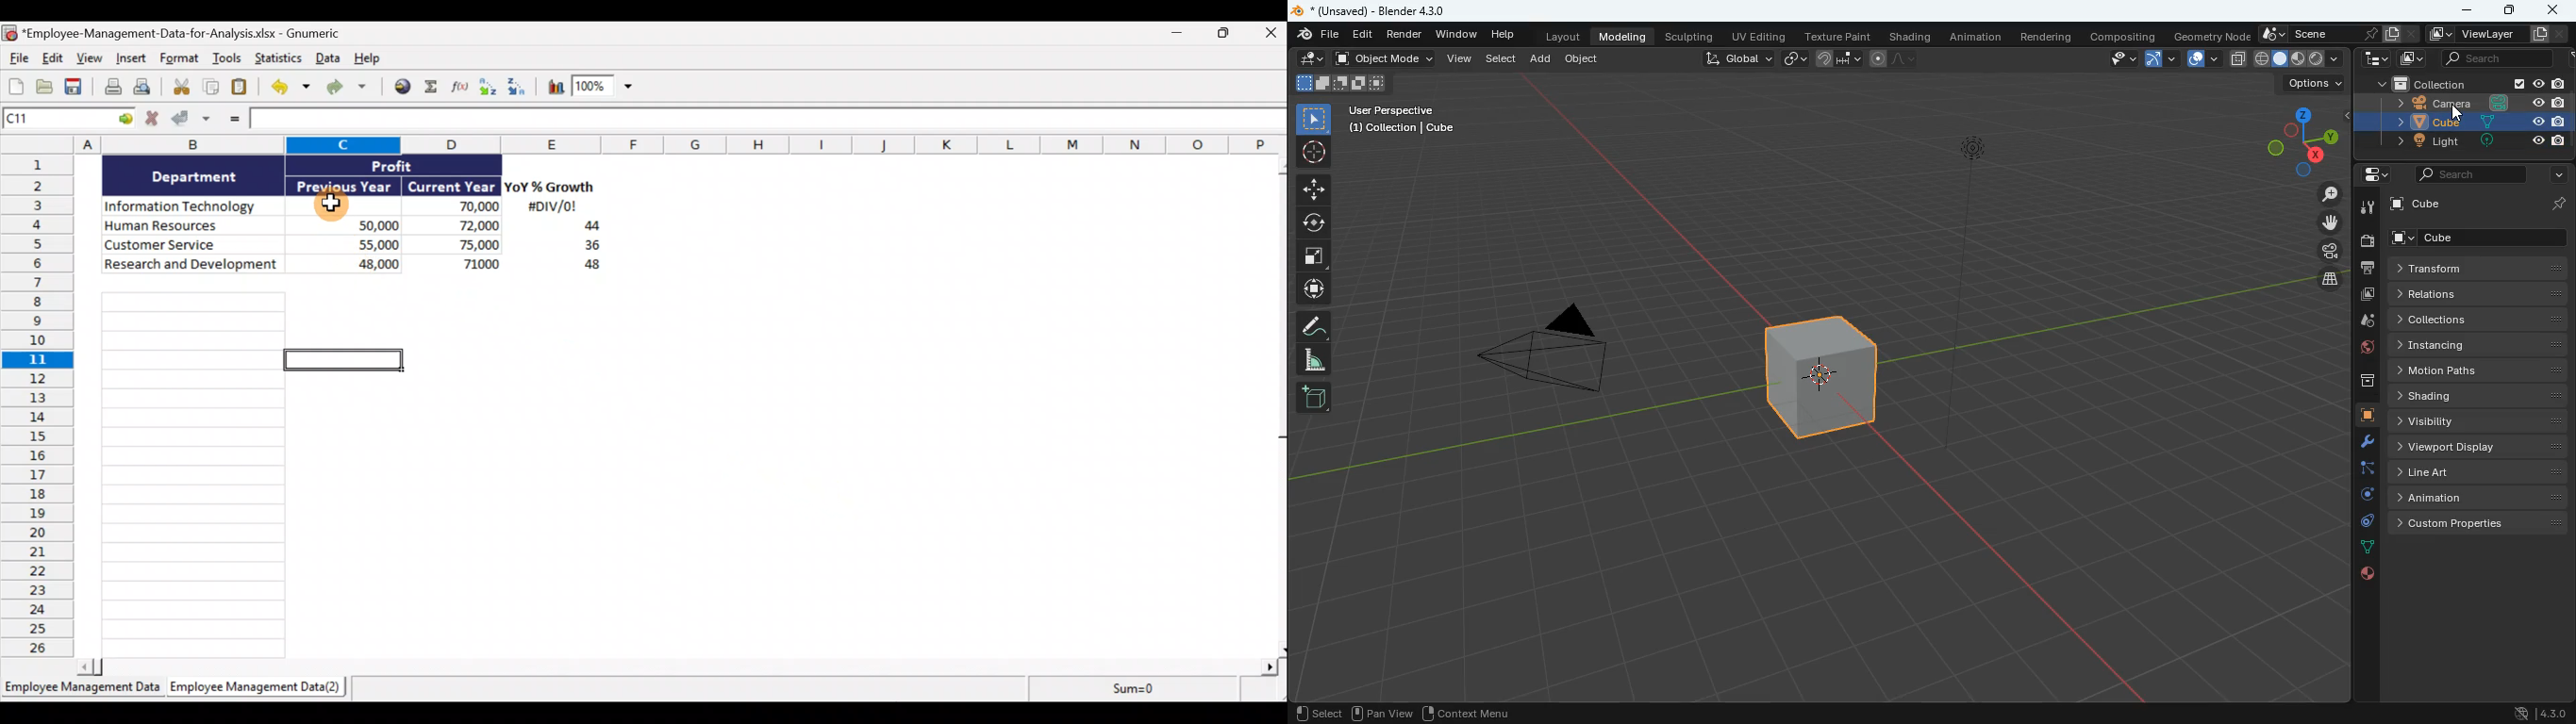  Describe the element at coordinates (125, 119) in the screenshot. I see `Go to` at that location.